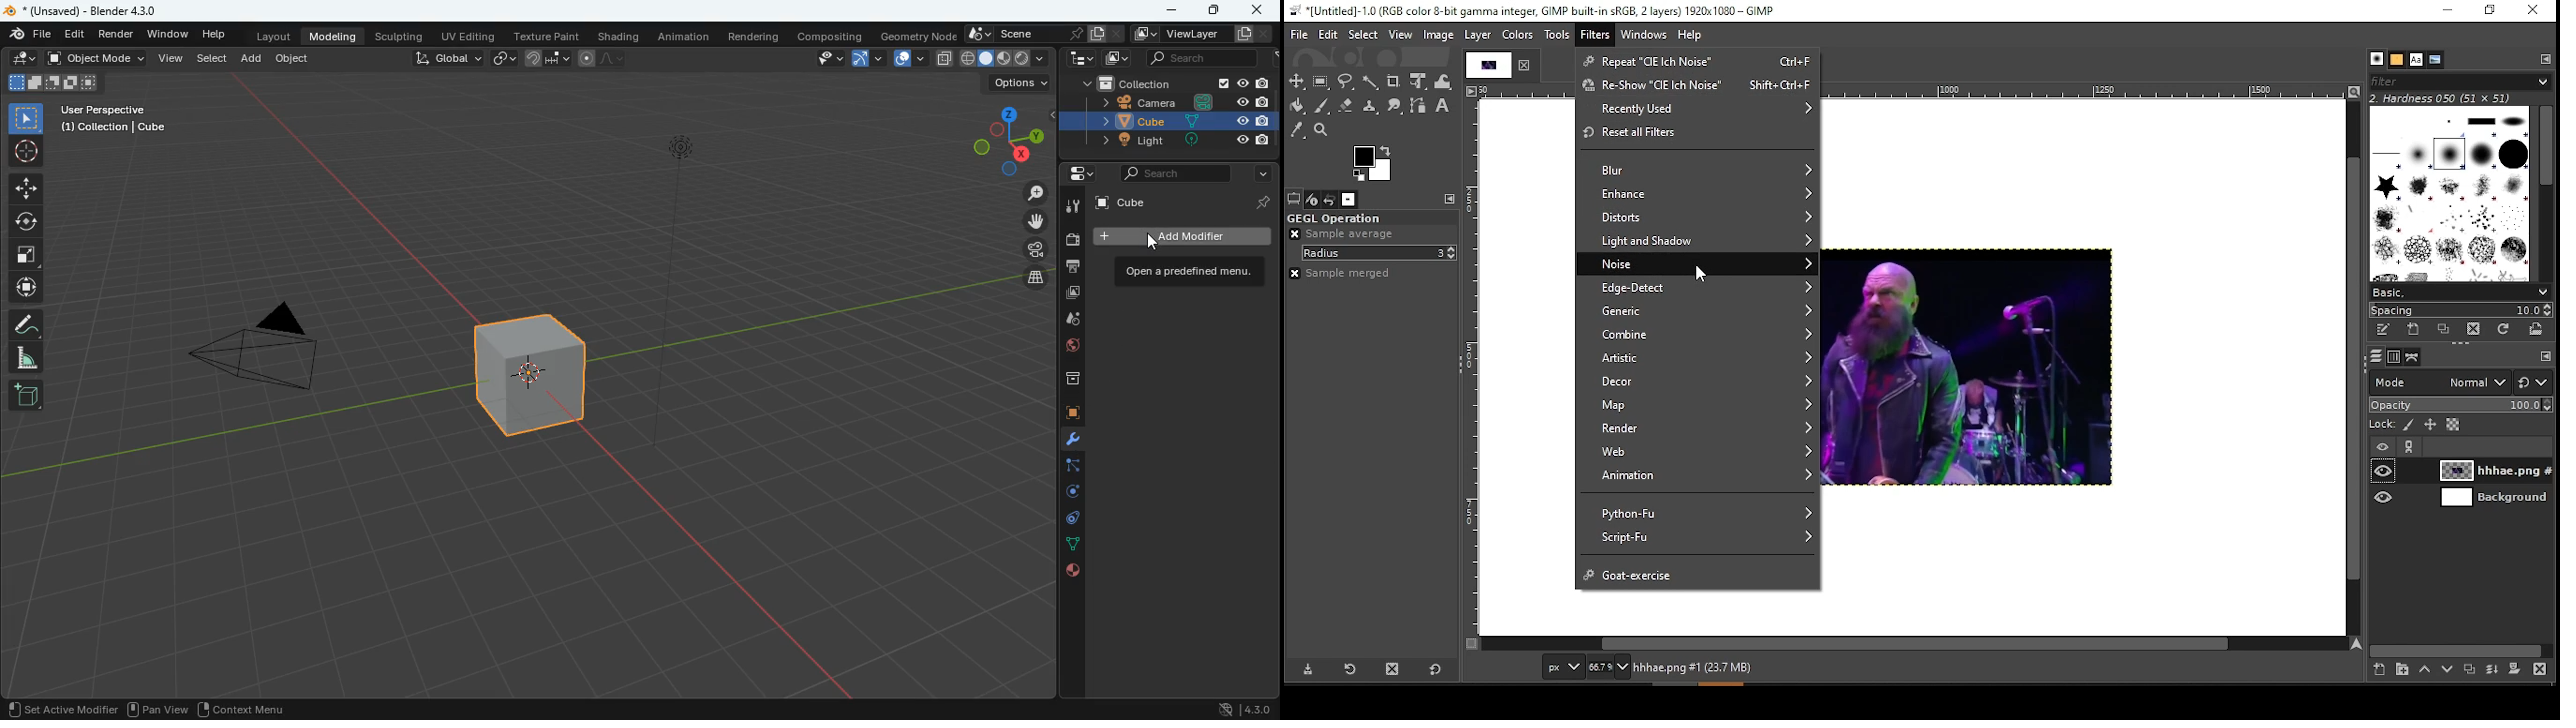 This screenshot has width=2576, height=728. What do you see at coordinates (2400, 670) in the screenshot?
I see `new layer group` at bounding box center [2400, 670].